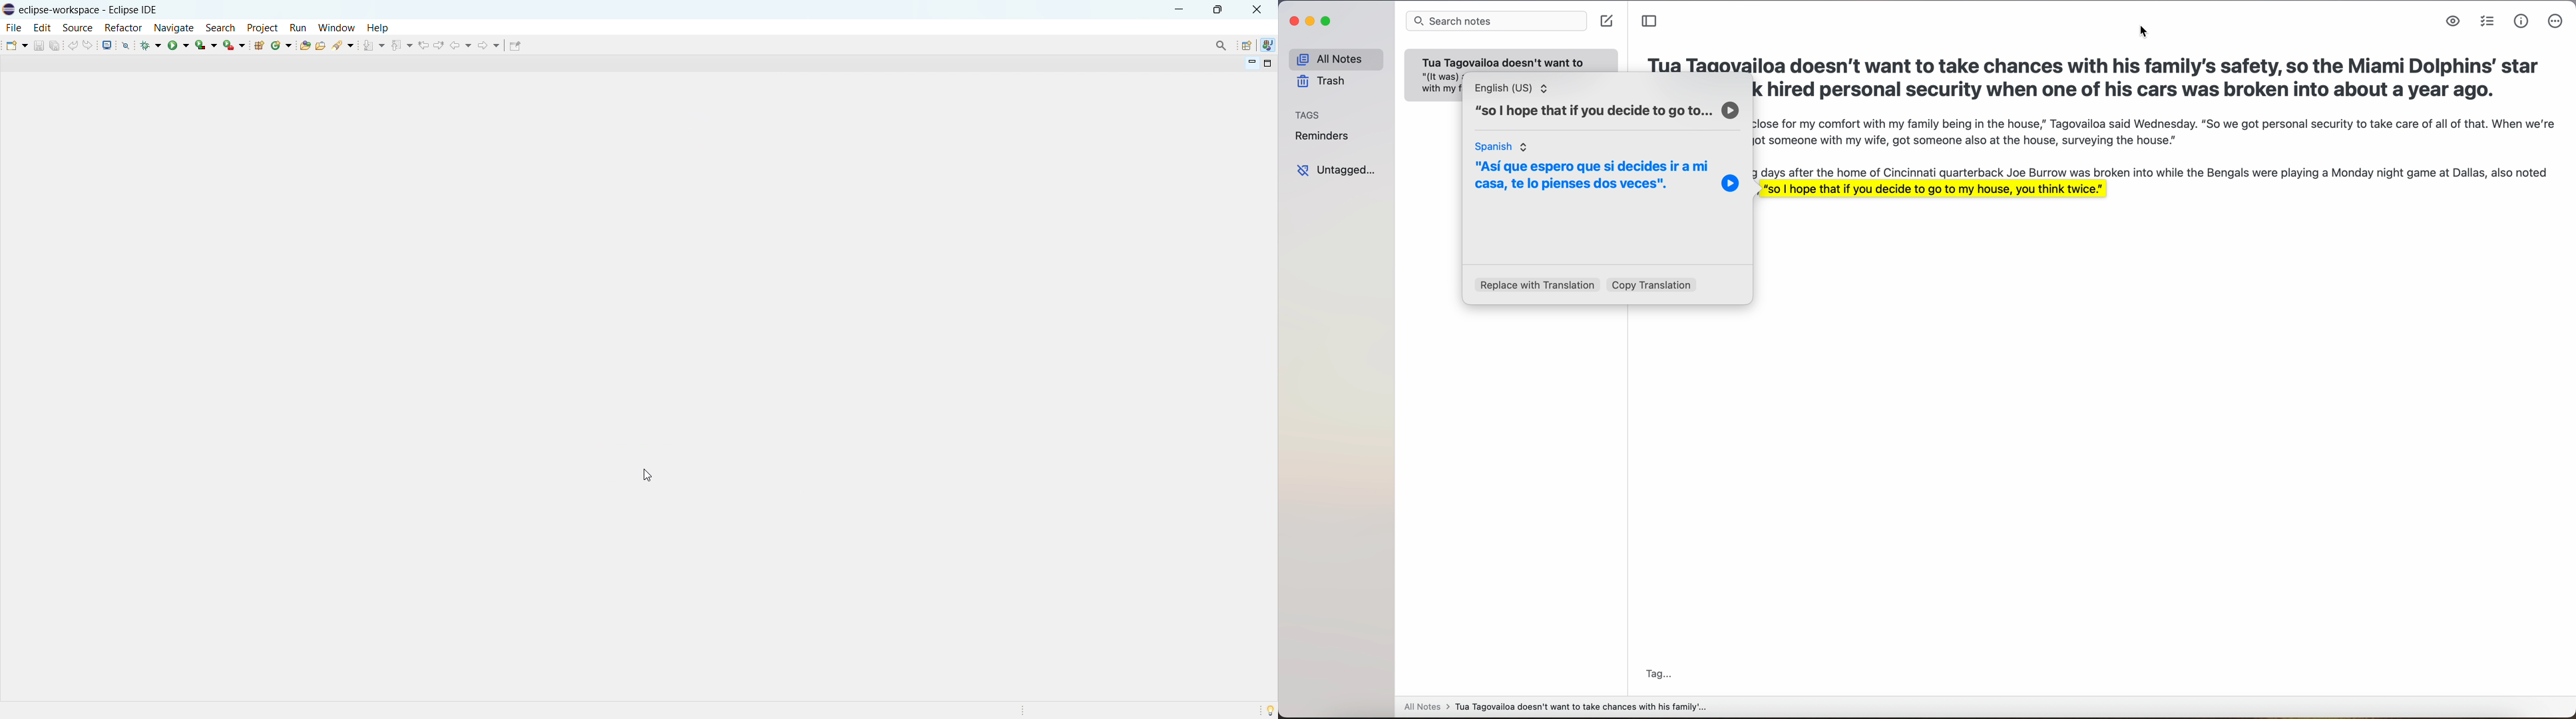  What do you see at coordinates (1328, 22) in the screenshot?
I see `maximize` at bounding box center [1328, 22].